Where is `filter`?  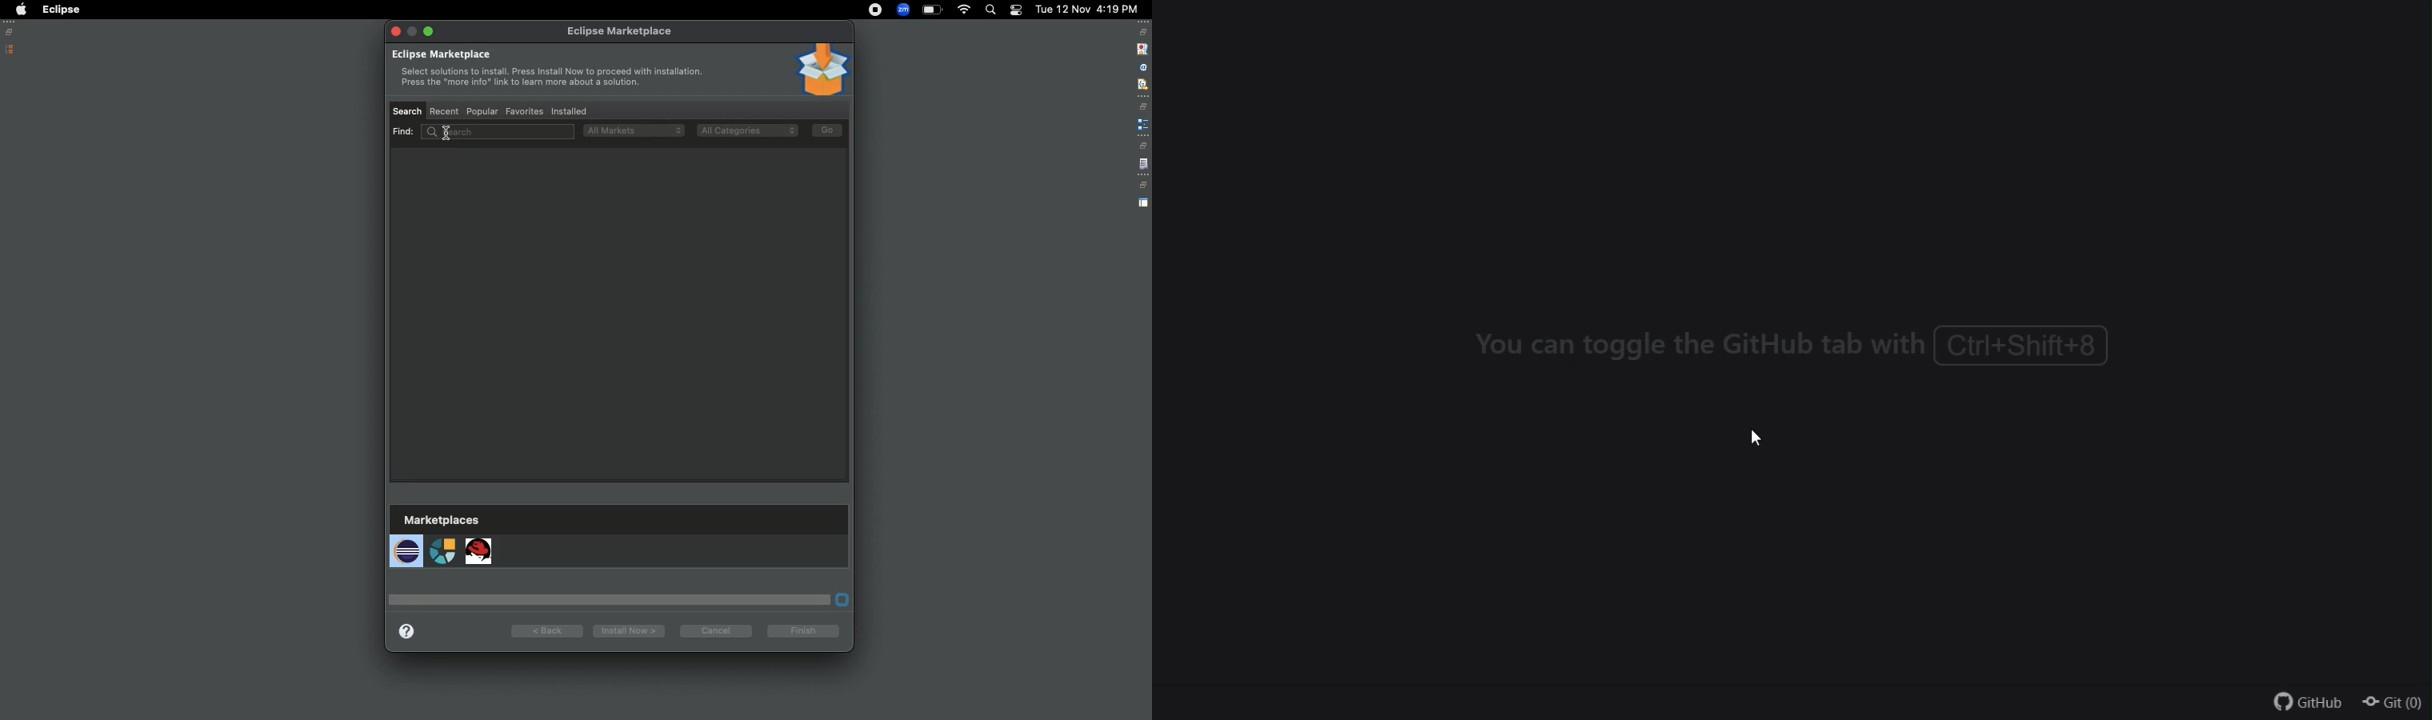
filter is located at coordinates (1142, 84).